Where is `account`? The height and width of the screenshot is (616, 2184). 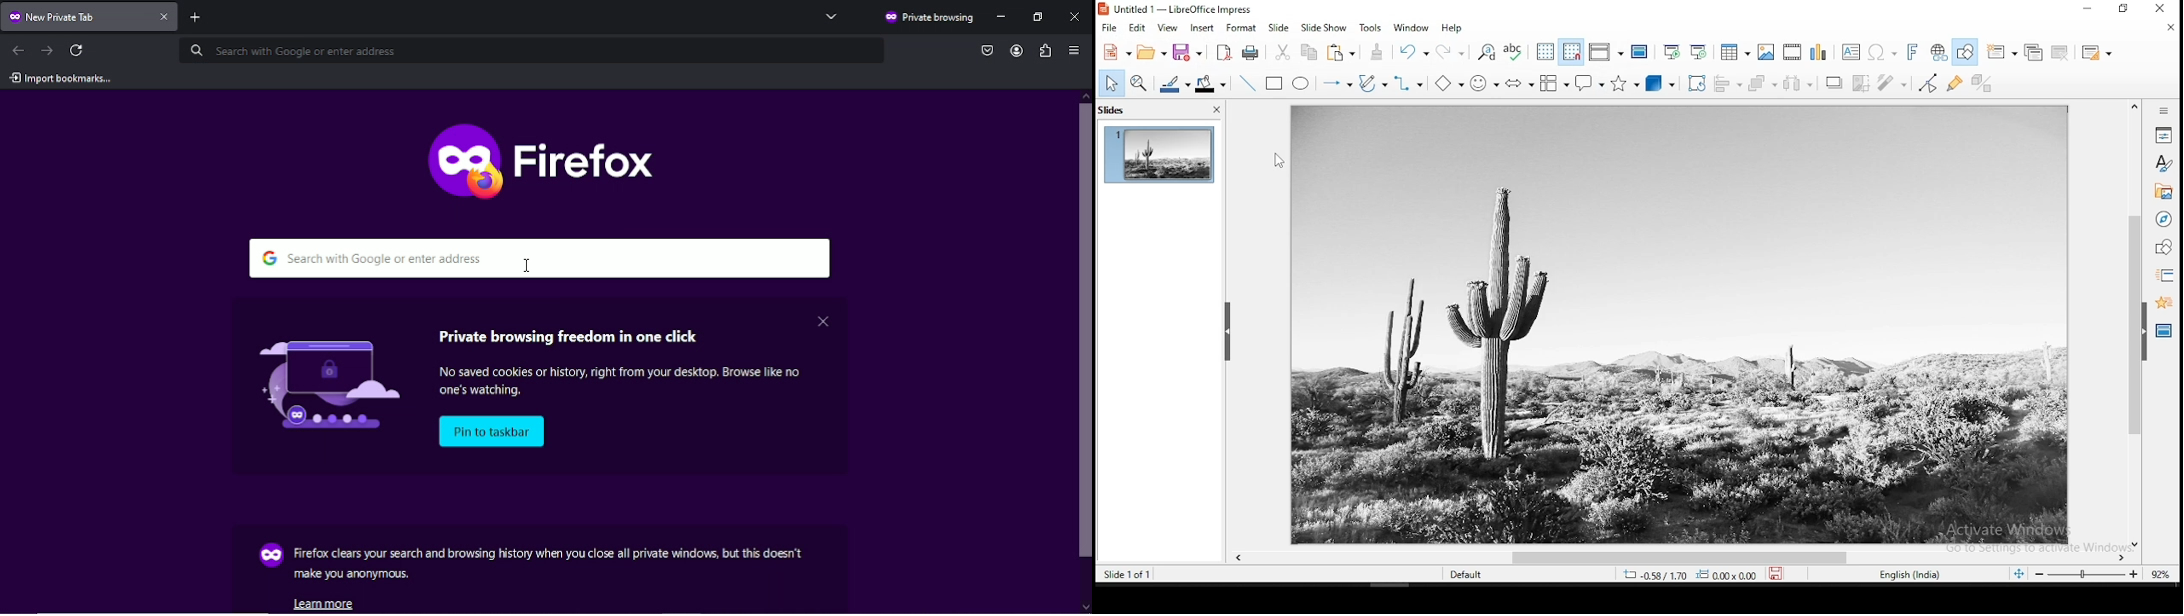
account is located at coordinates (1014, 51).